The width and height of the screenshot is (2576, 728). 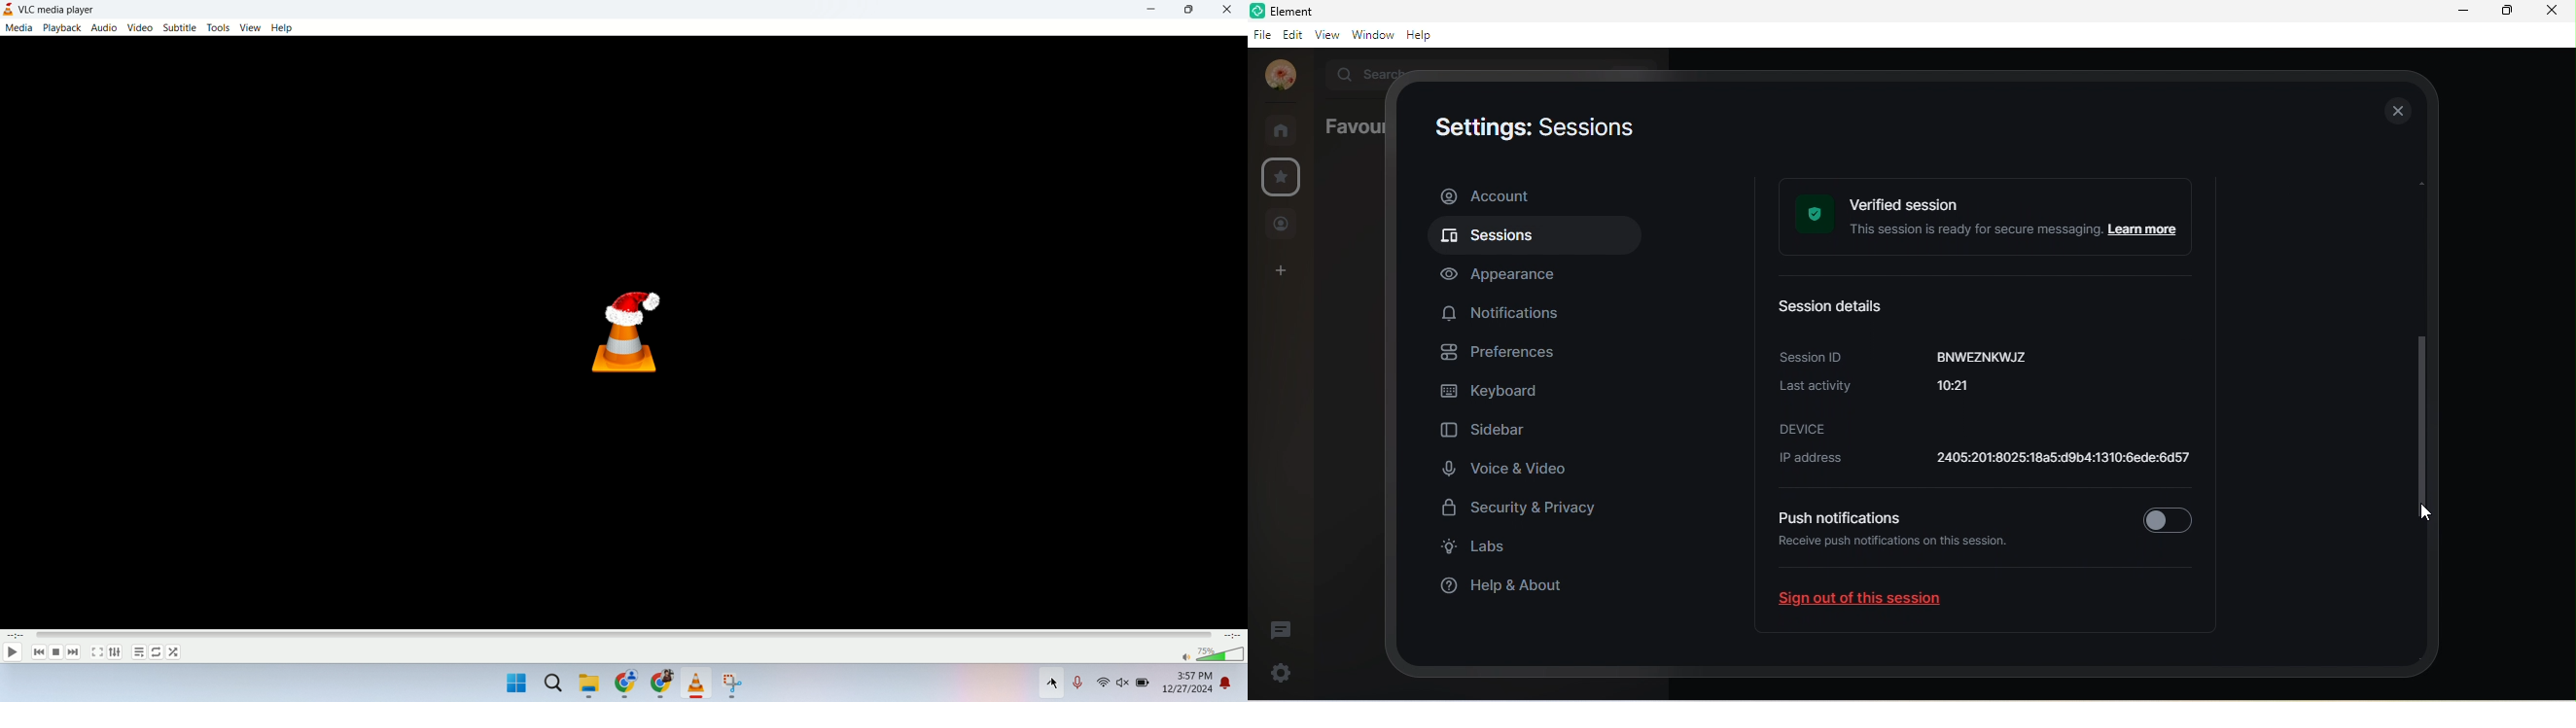 What do you see at coordinates (1838, 517) in the screenshot?
I see `push notifications` at bounding box center [1838, 517].